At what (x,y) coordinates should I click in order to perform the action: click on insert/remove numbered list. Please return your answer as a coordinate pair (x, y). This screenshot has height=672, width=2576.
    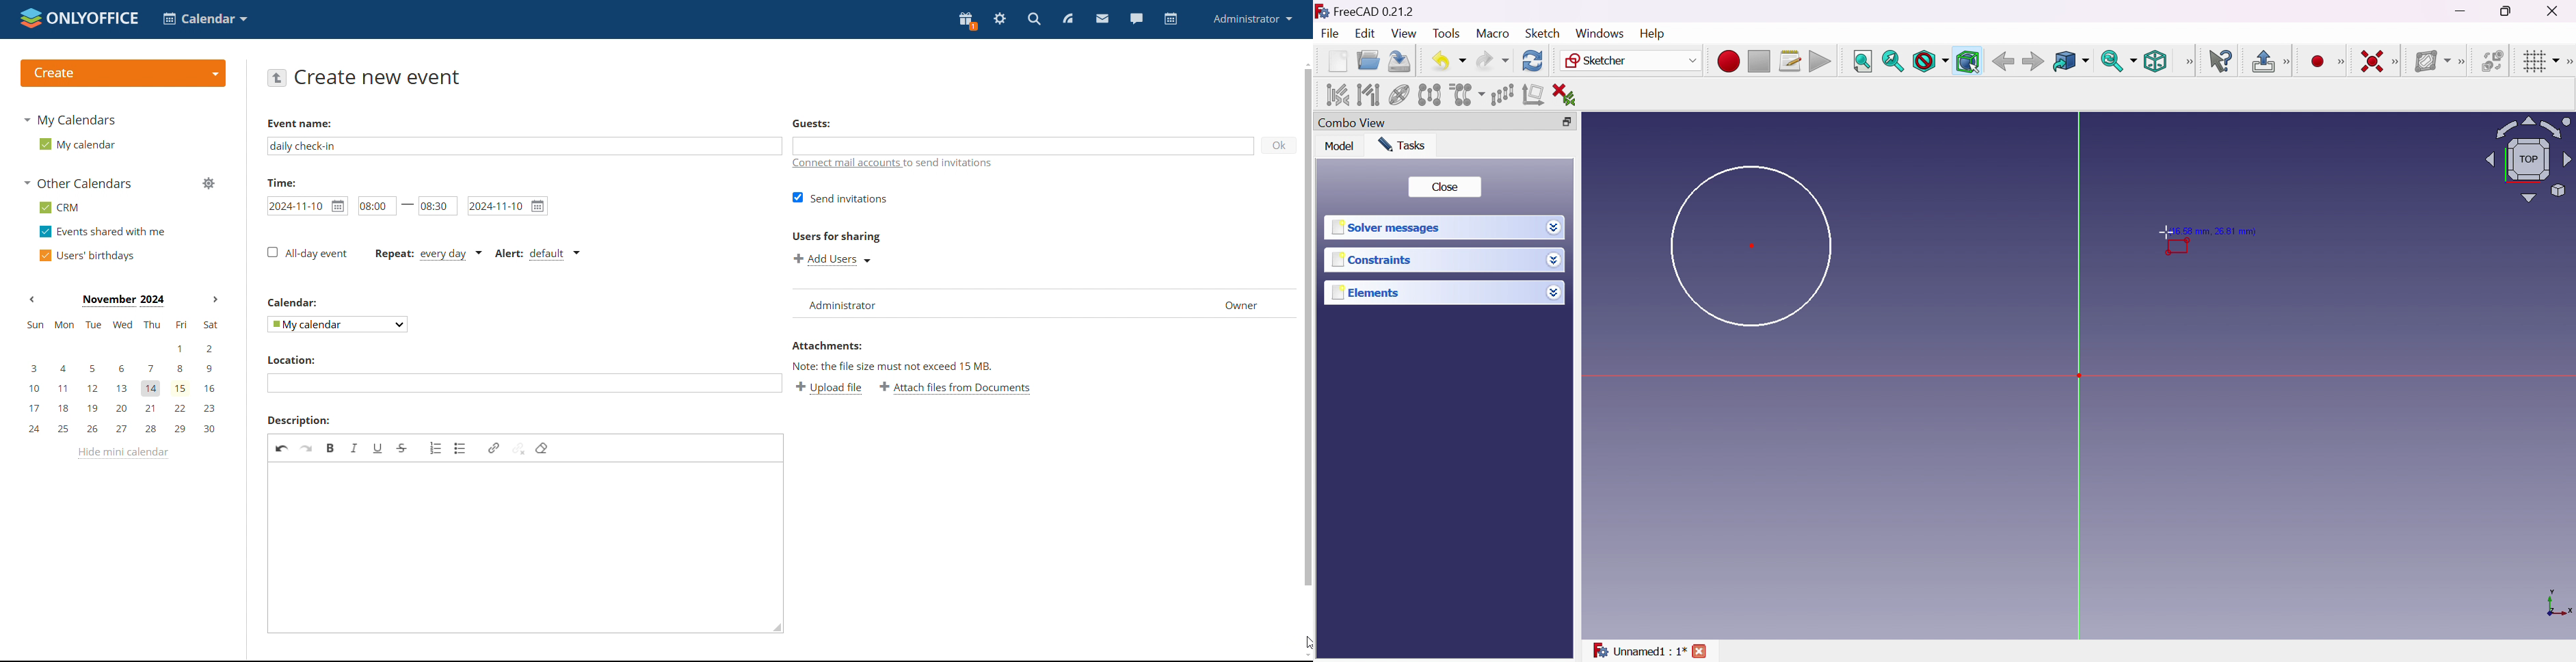
    Looking at the image, I should click on (436, 448).